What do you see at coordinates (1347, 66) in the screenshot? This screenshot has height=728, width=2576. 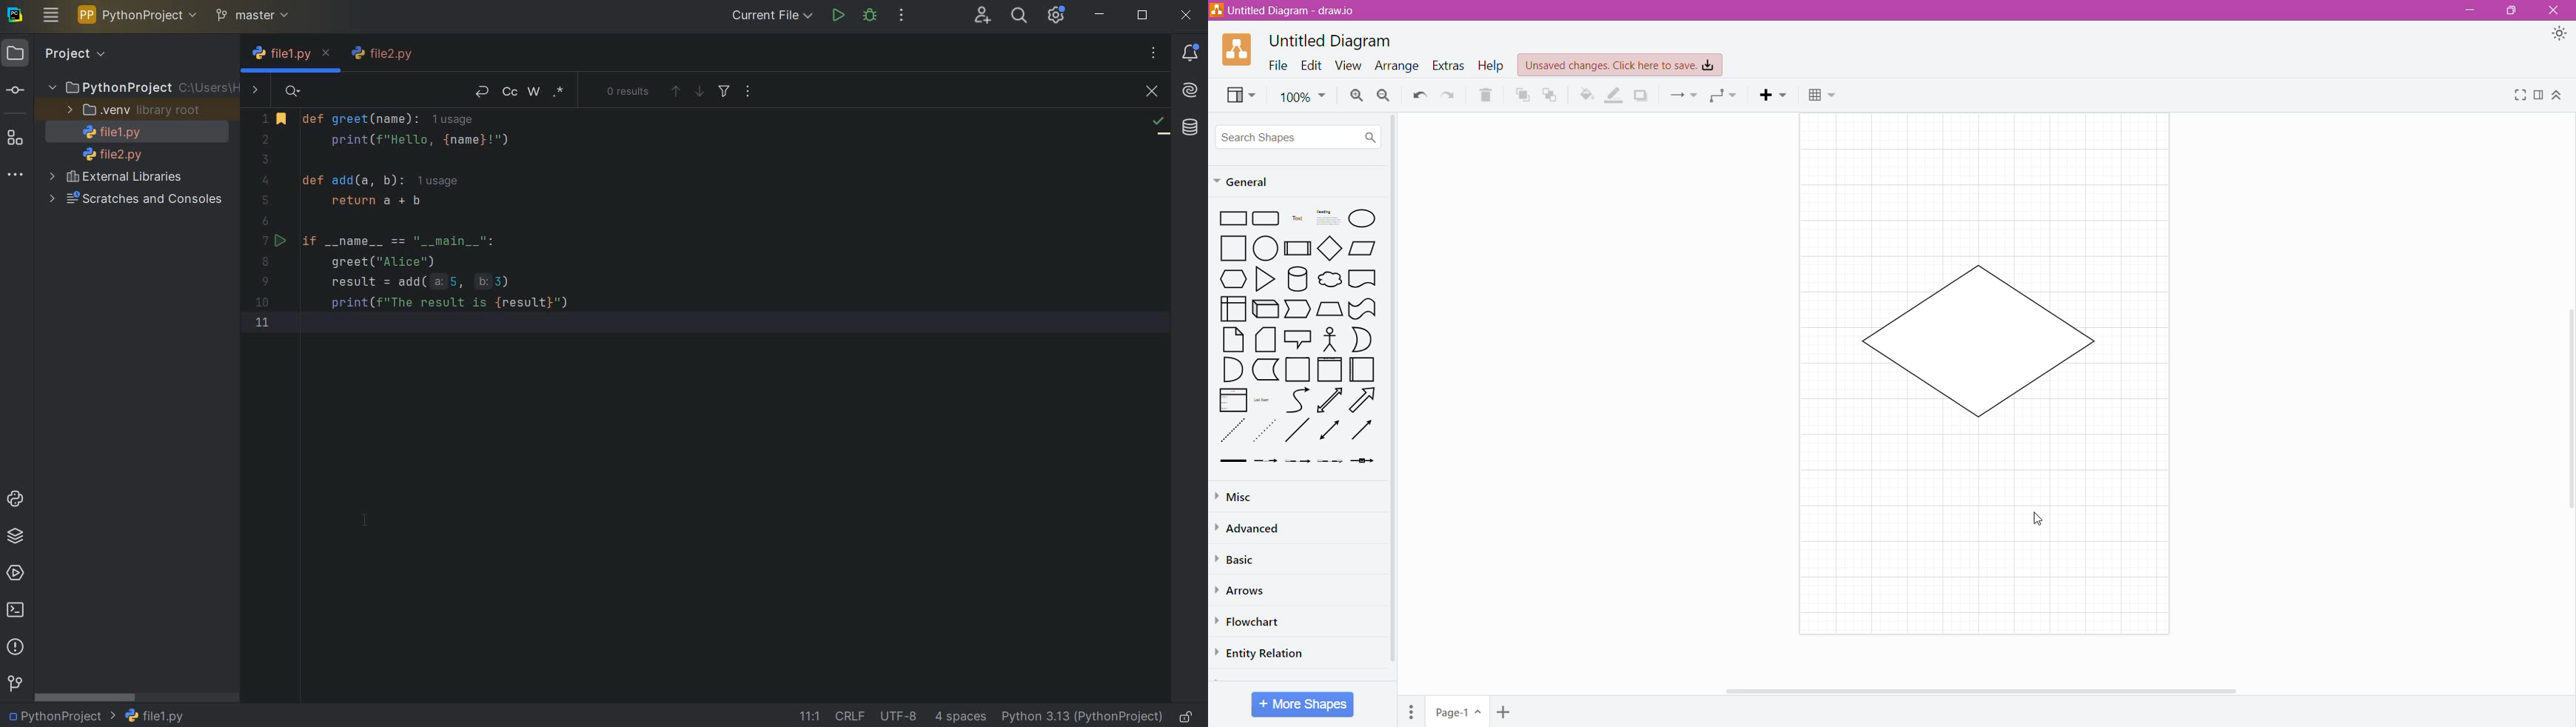 I see `View` at bounding box center [1347, 66].